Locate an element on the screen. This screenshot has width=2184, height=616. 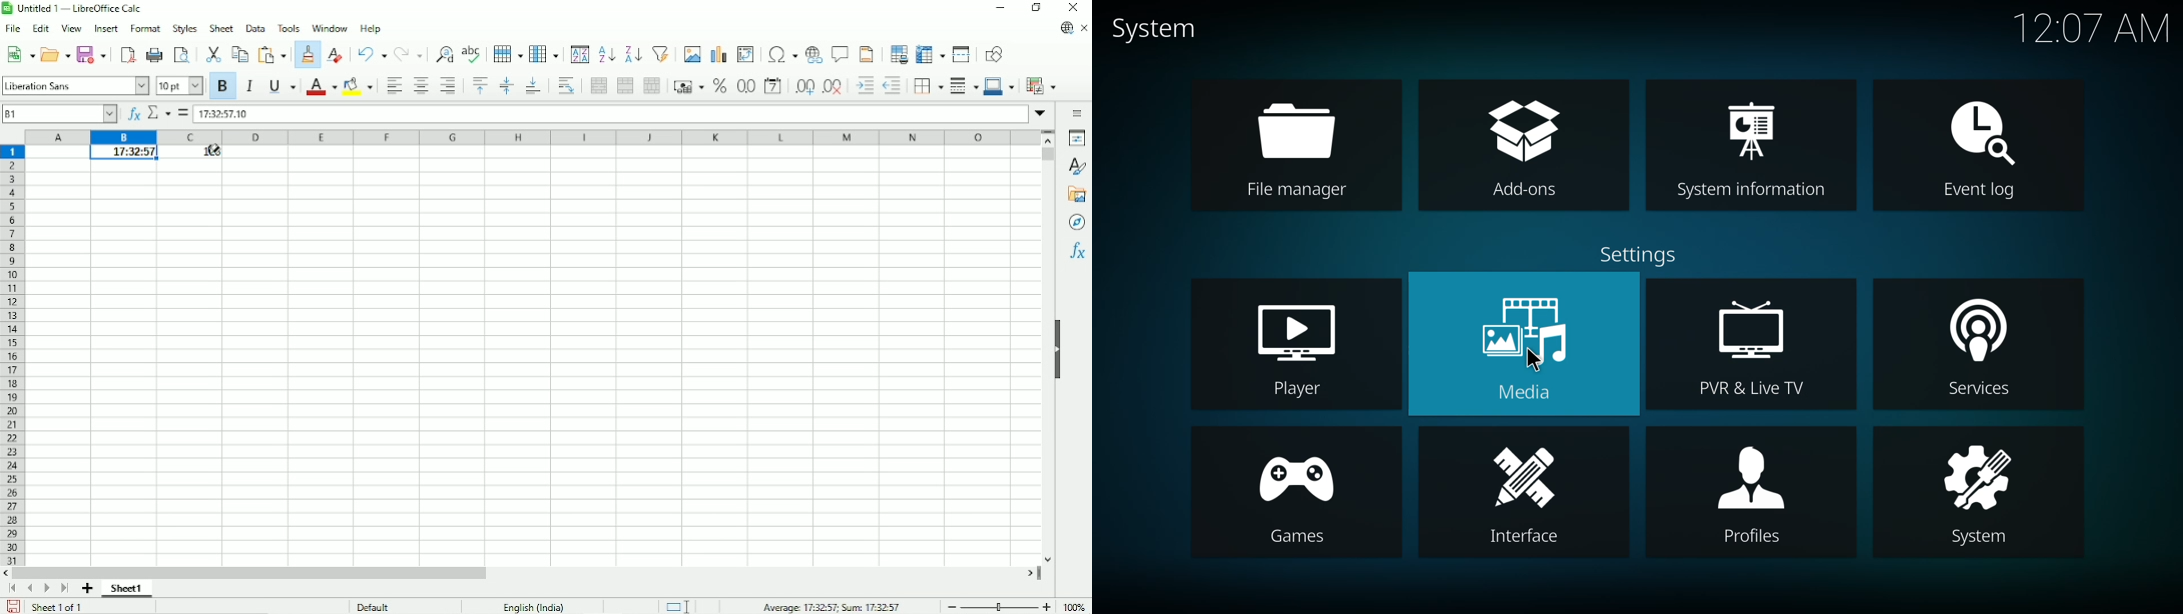
settings is located at coordinates (1636, 254).